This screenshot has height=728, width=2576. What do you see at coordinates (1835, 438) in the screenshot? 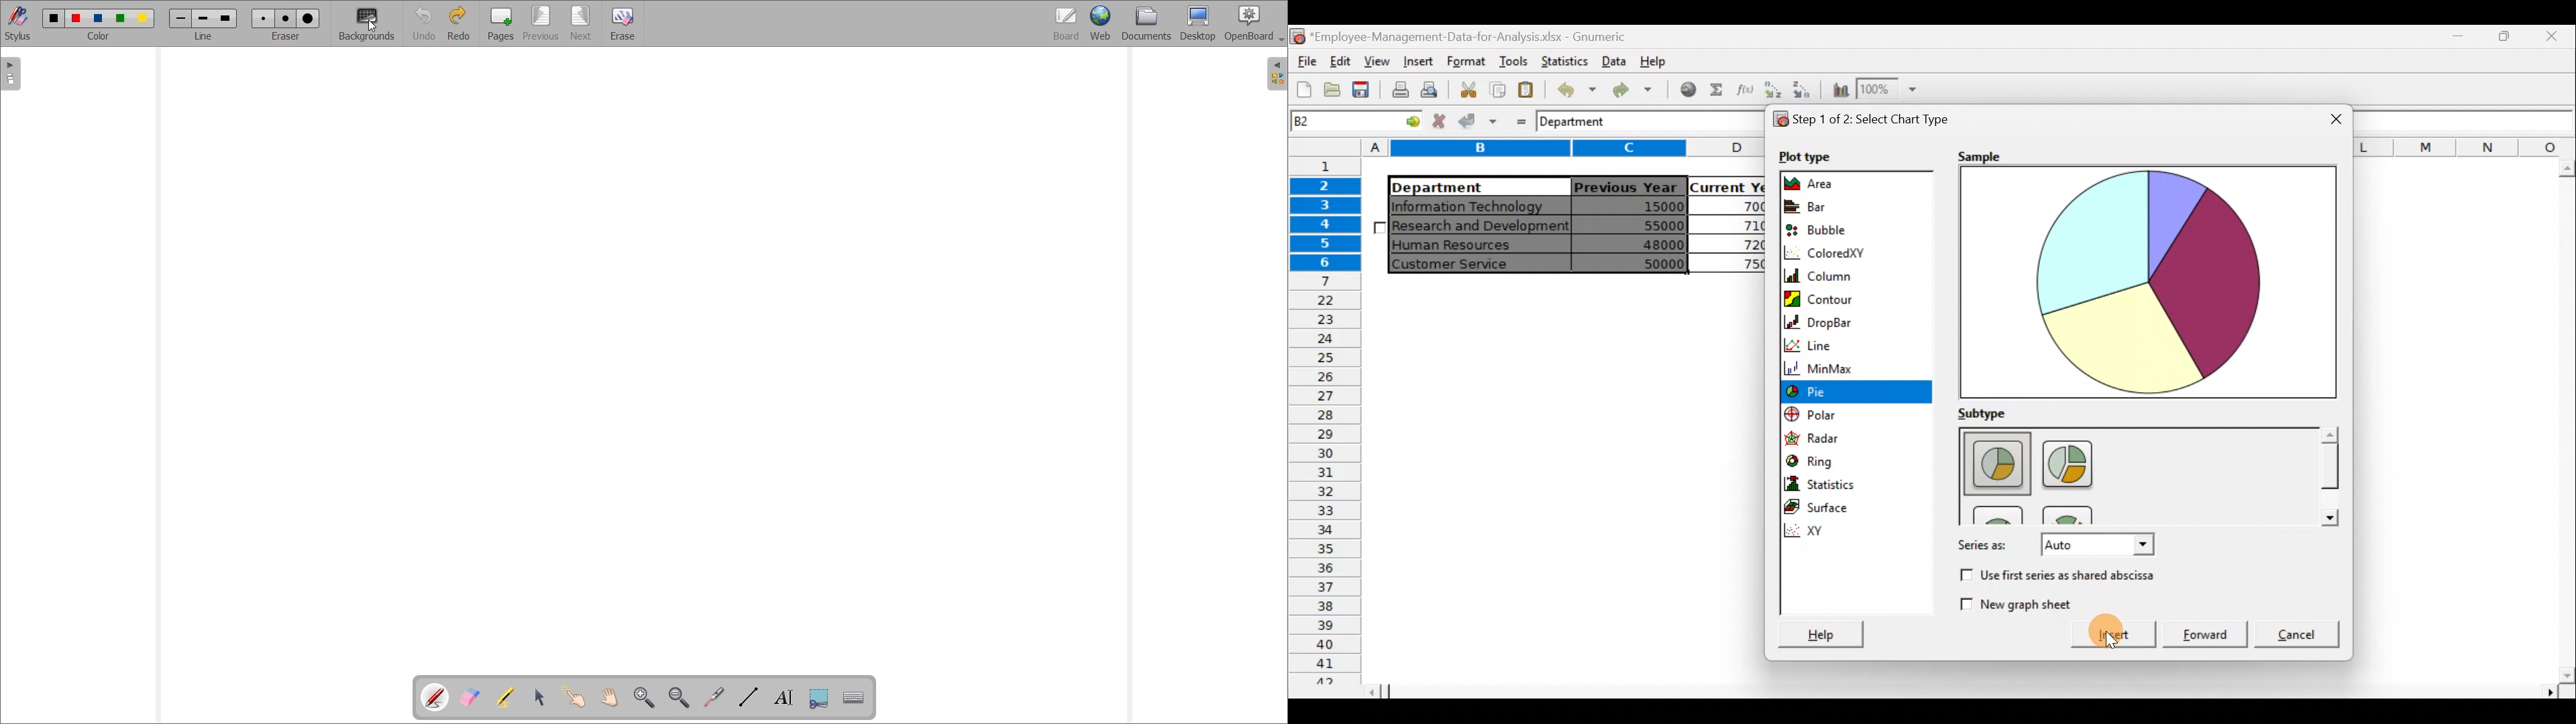
I see `Radar` at bounding box center [1835, 438].